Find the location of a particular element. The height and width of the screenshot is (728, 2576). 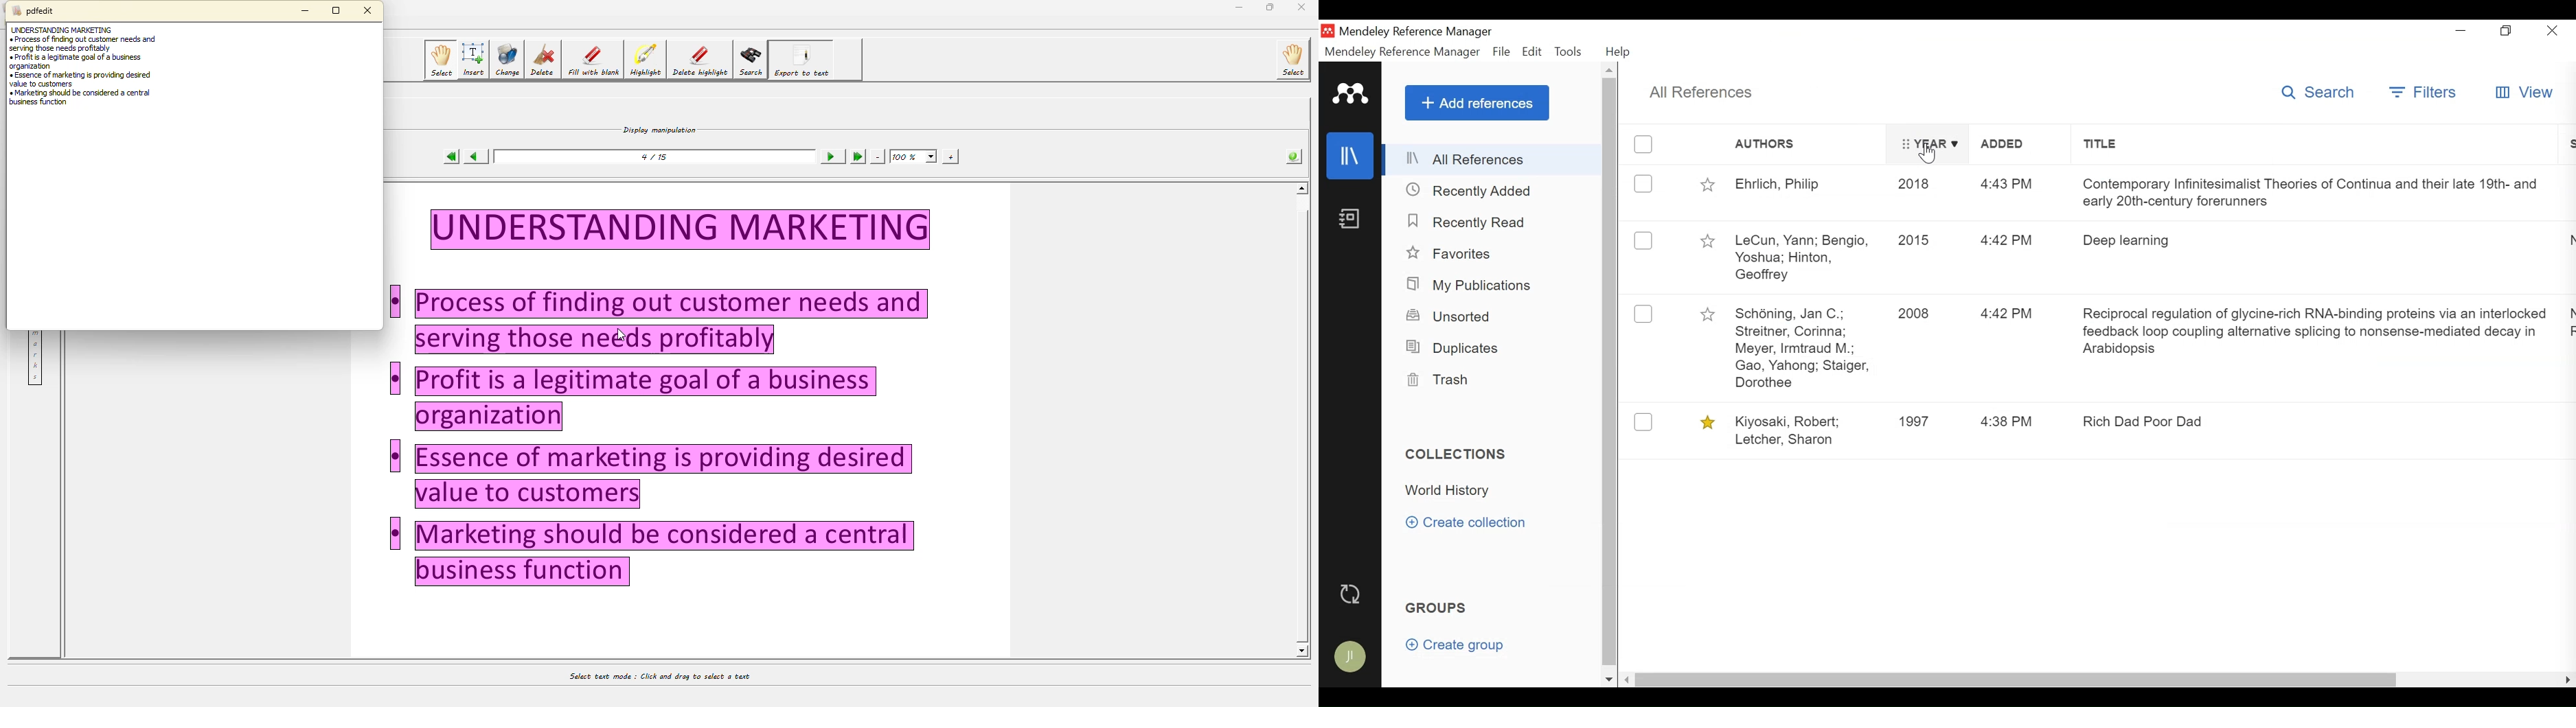

isert is located at coordinates (473, 58).